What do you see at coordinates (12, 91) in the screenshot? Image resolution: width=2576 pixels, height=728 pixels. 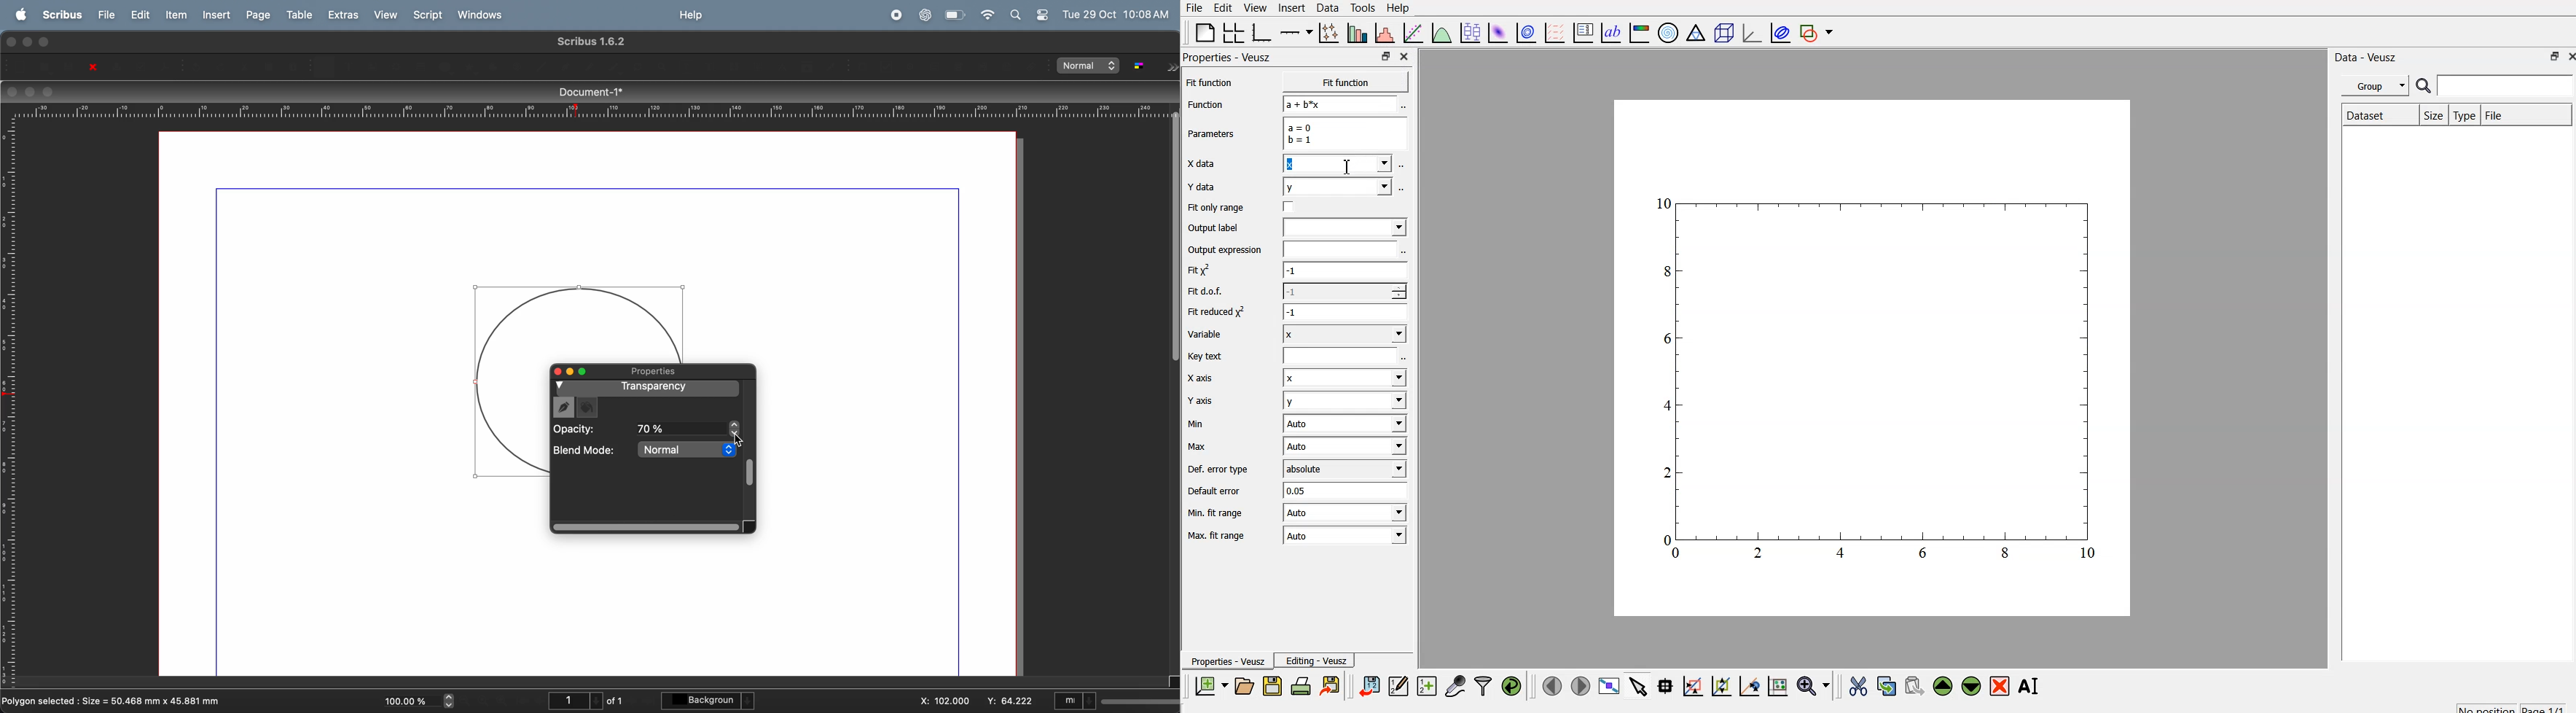 I see `closing window` at bounding box center [12, 91].